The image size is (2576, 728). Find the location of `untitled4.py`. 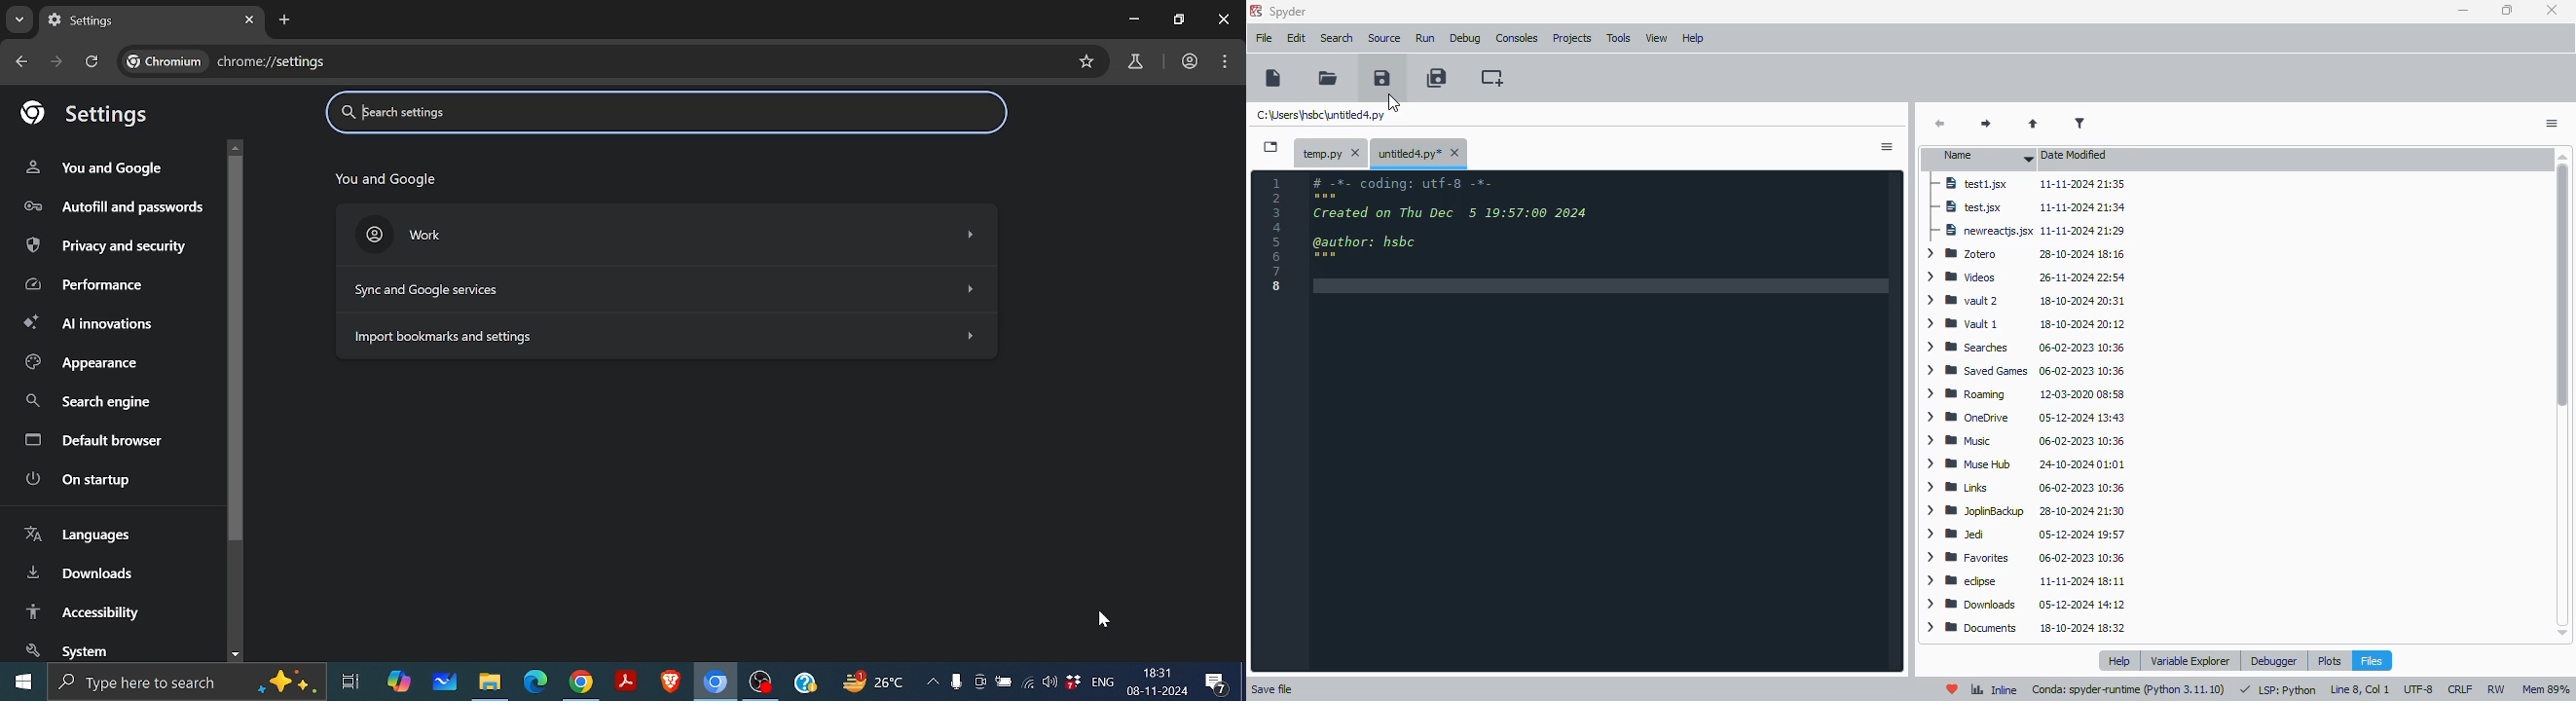

untitled4.py is located at coordinates (1418, 153).